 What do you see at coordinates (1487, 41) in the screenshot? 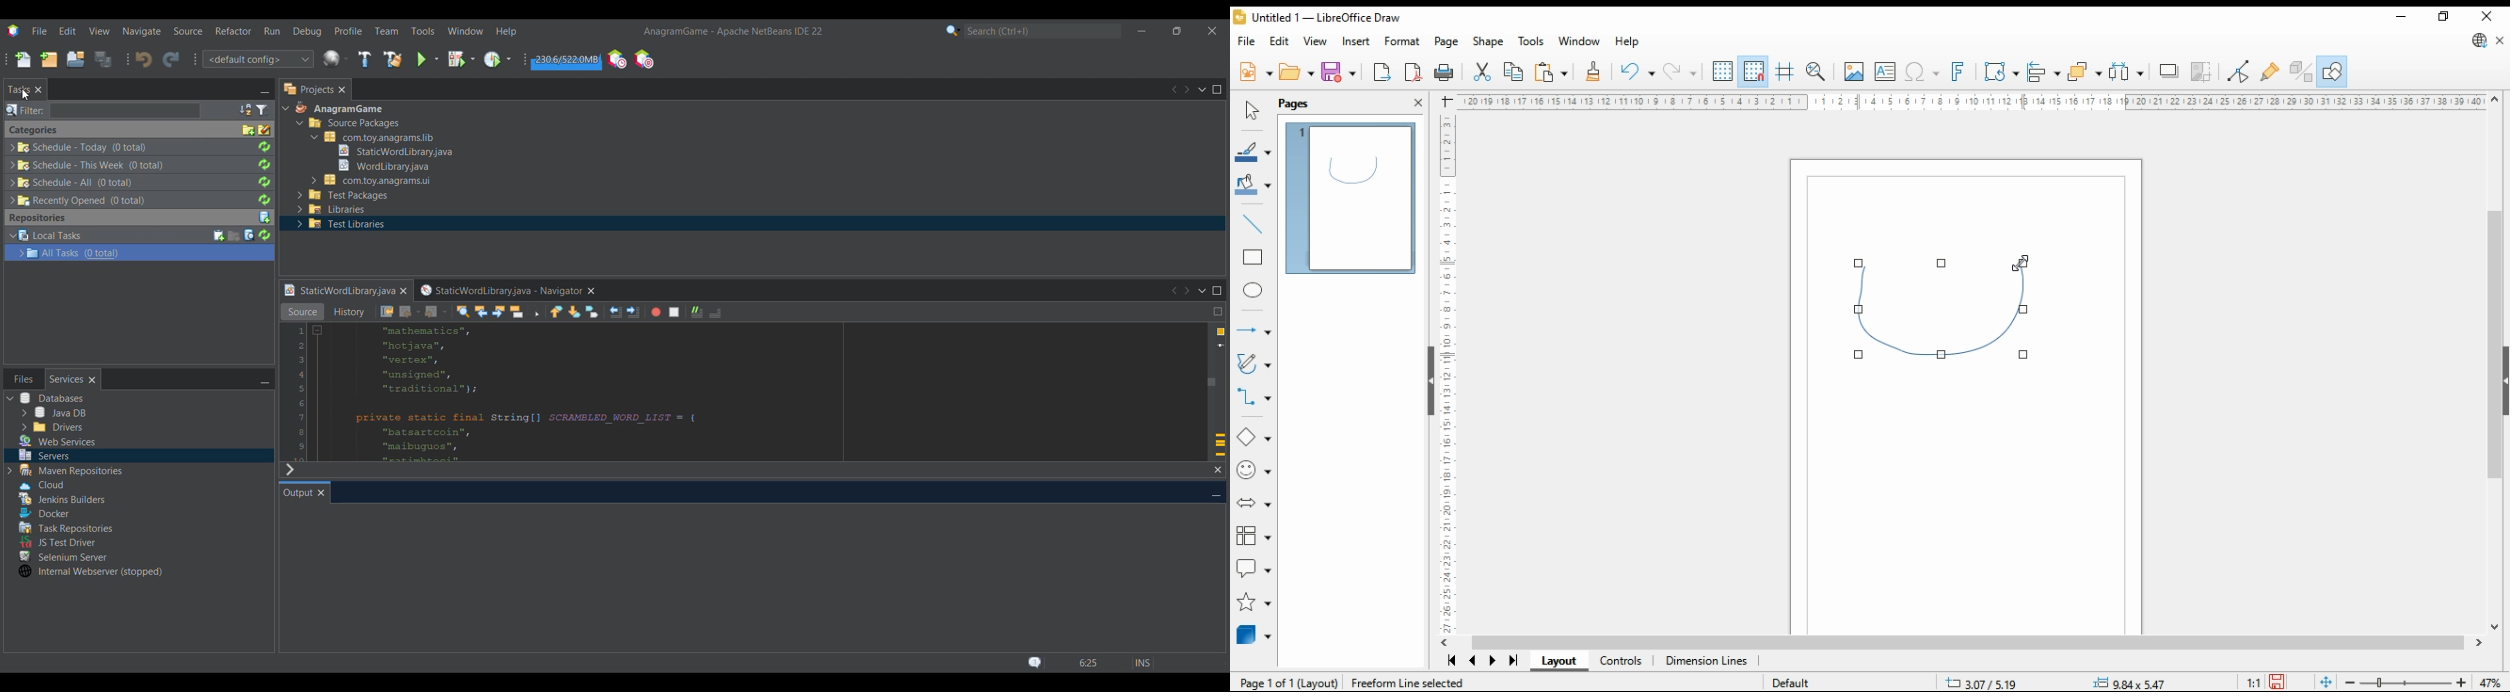
I see `shape` at bounding box center [1487, 41].